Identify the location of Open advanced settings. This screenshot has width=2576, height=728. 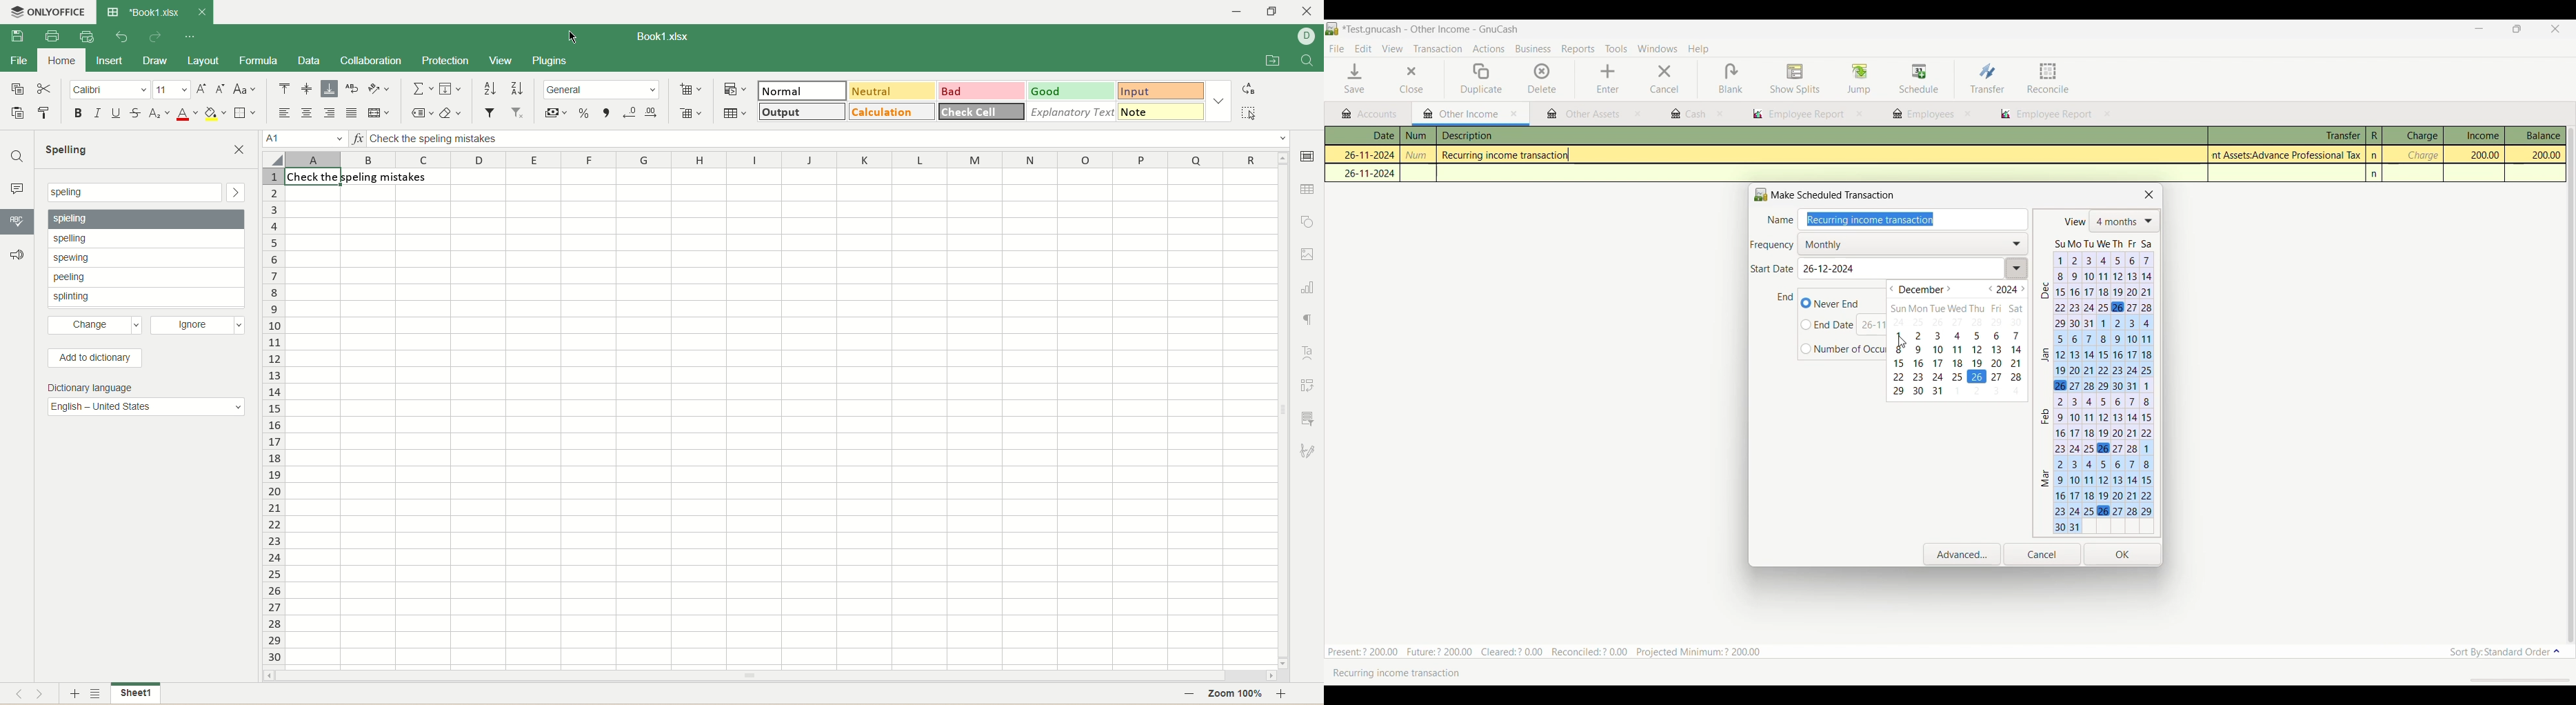
(1963, 554).